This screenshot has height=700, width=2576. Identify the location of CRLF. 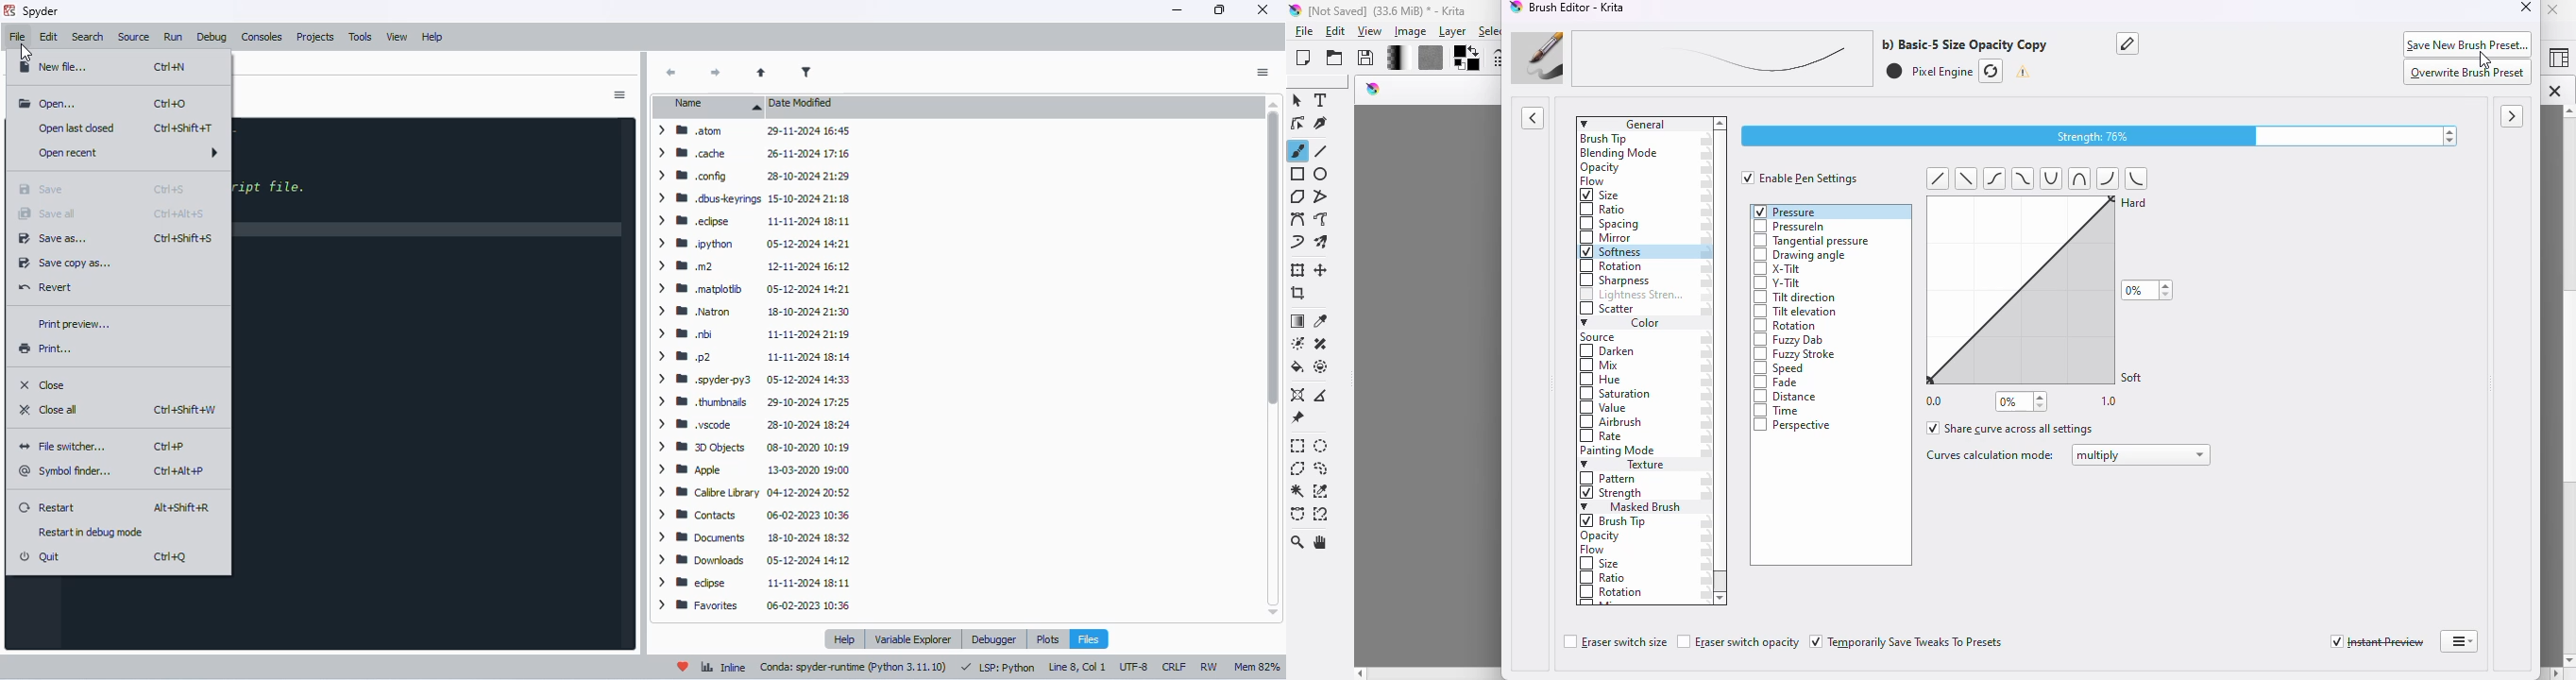
(1174, 667).